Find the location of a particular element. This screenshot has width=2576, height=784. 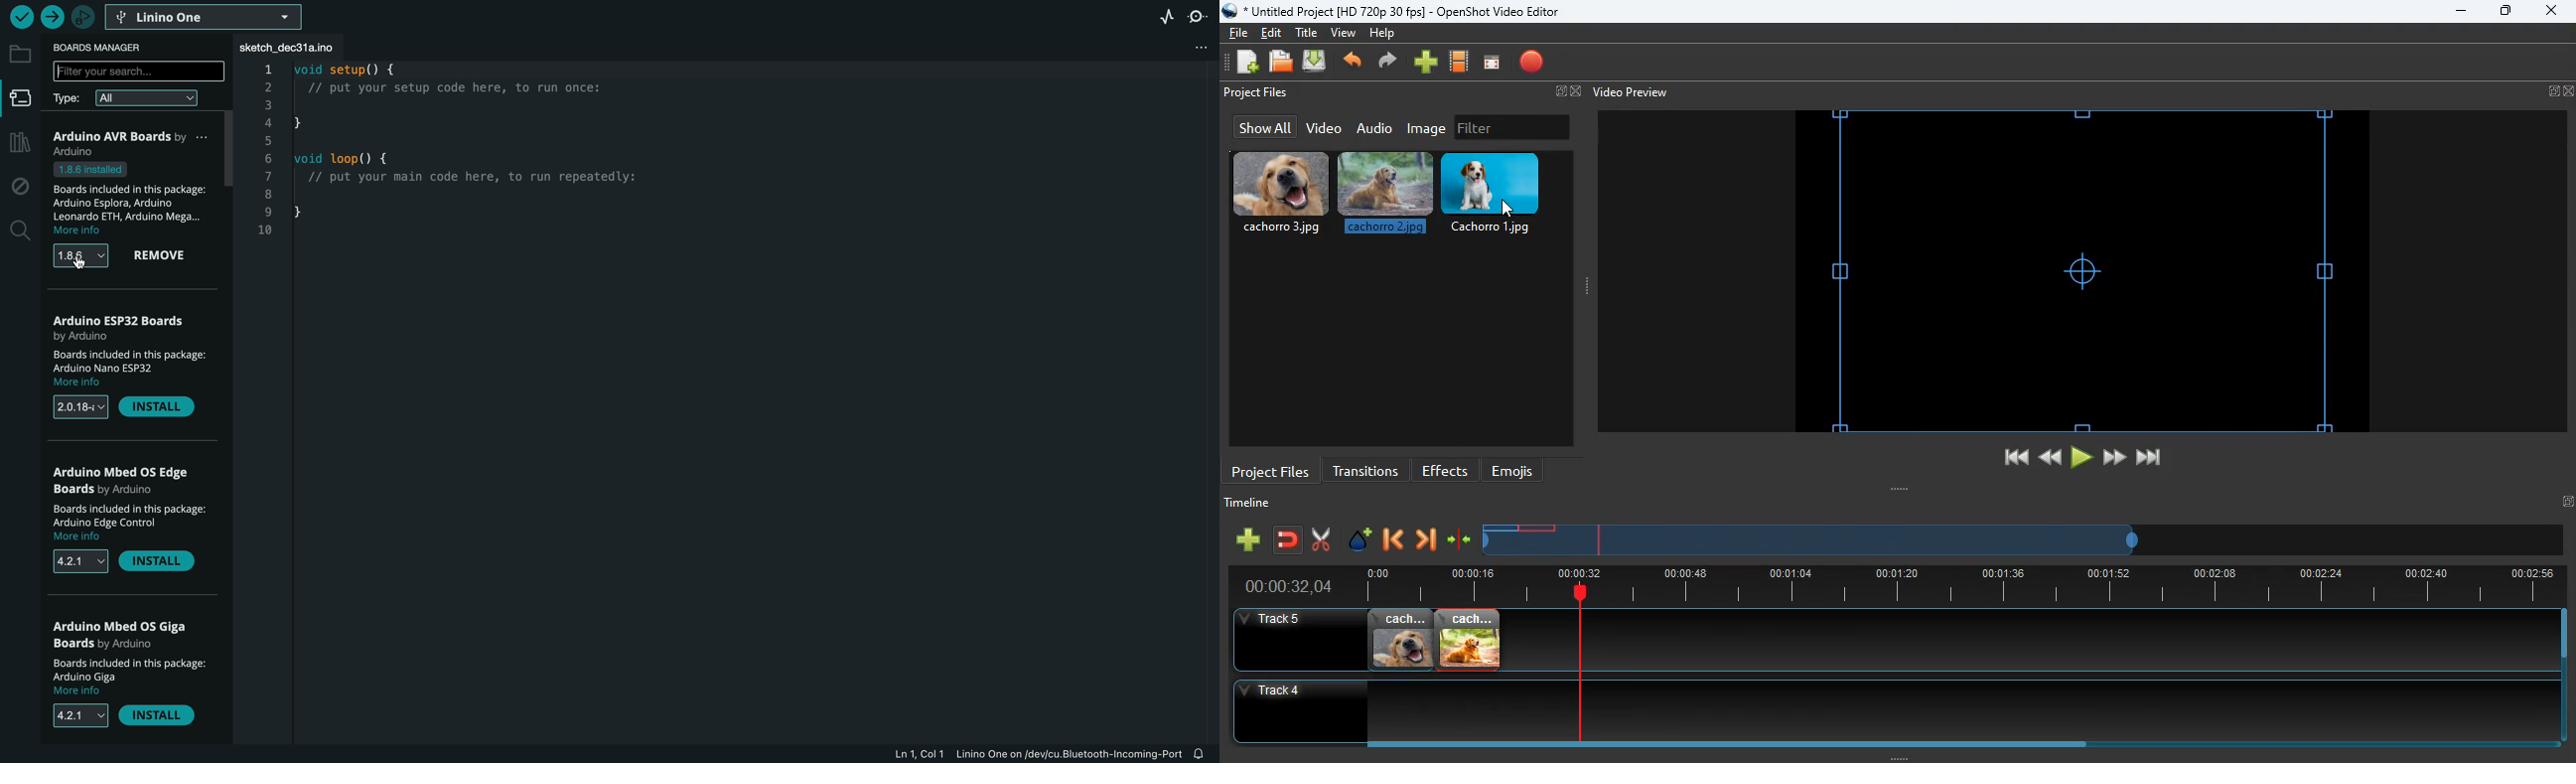

cursor is located at coordinates (82, 262).